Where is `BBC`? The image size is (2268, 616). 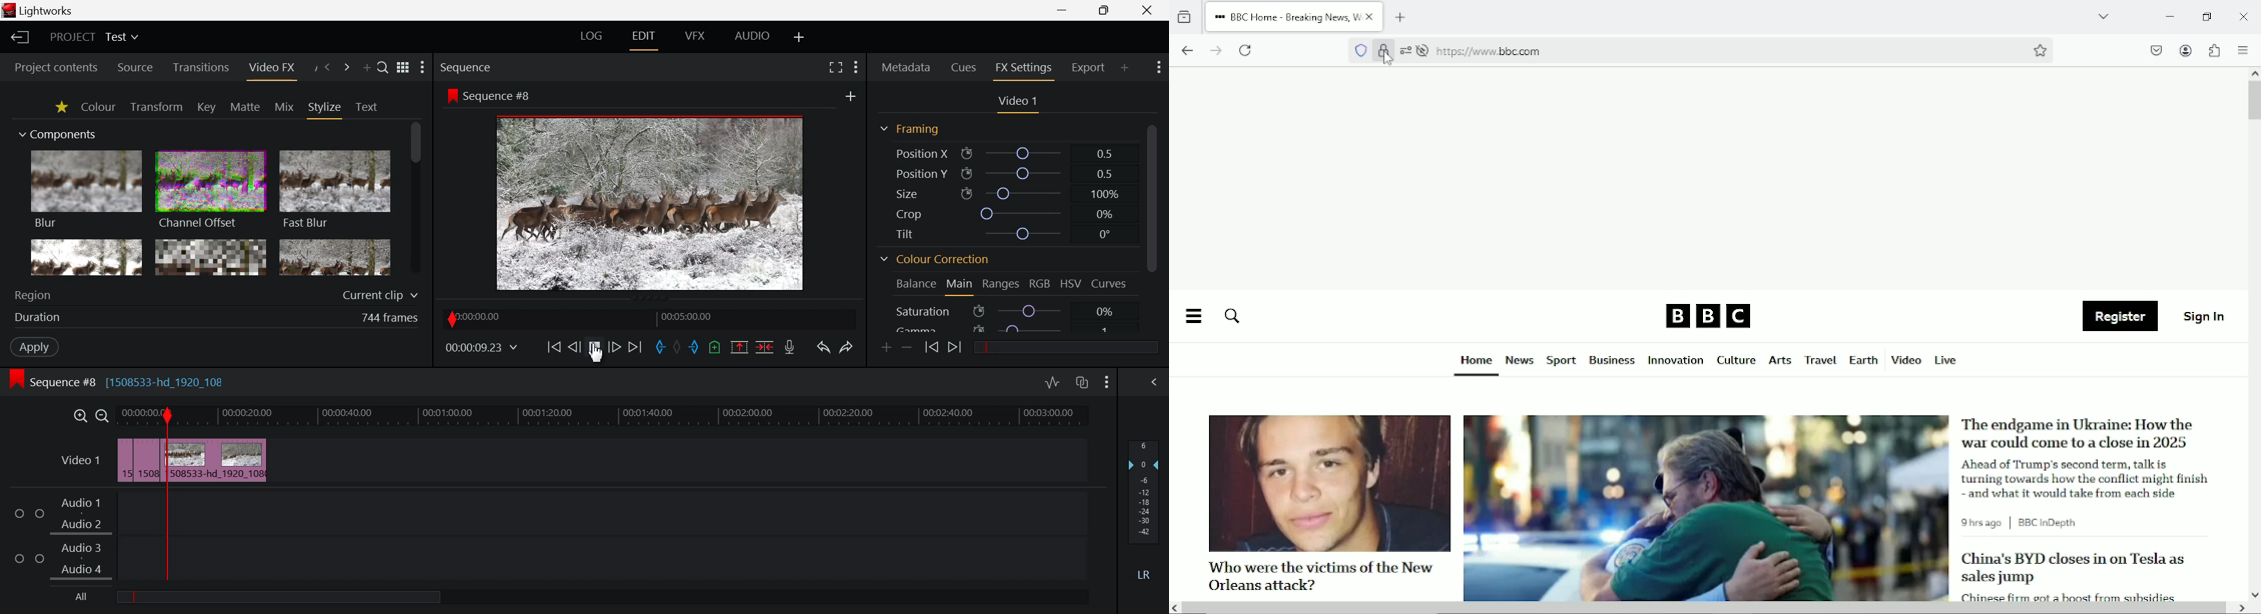 BBC is located at coordinates (1708, 315).